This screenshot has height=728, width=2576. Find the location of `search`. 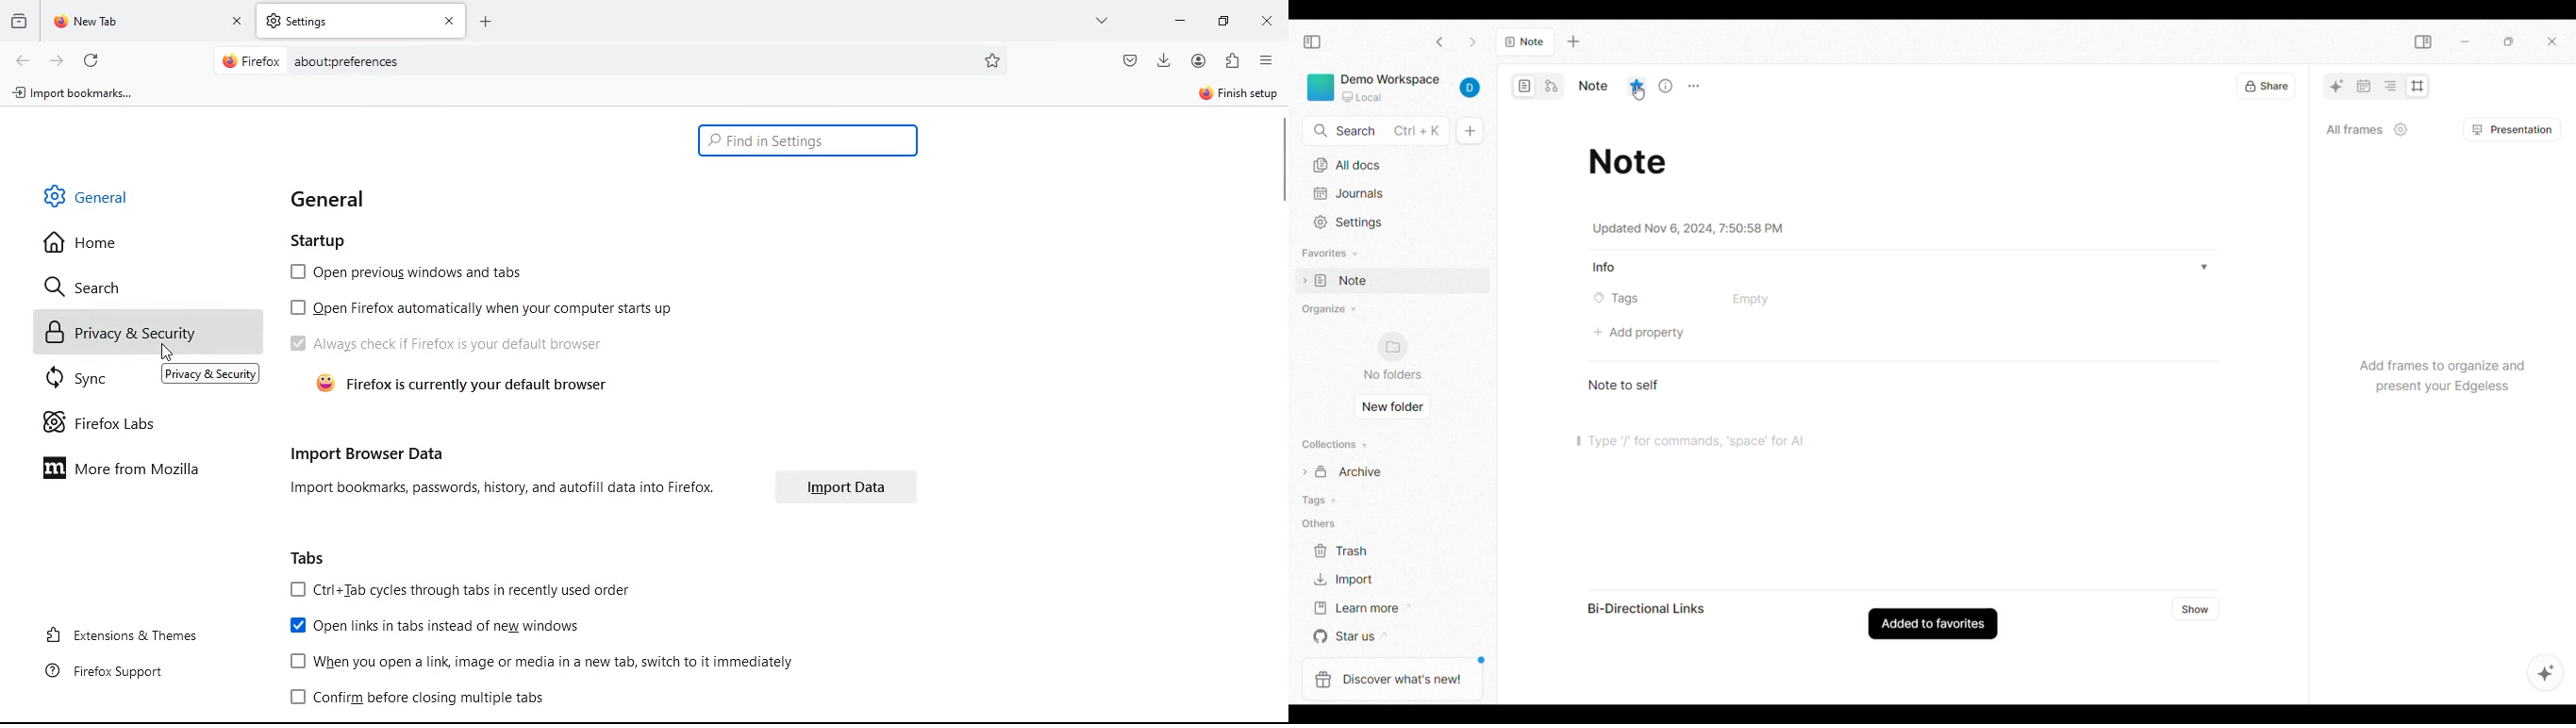

search is located at coordinates (94, 287).